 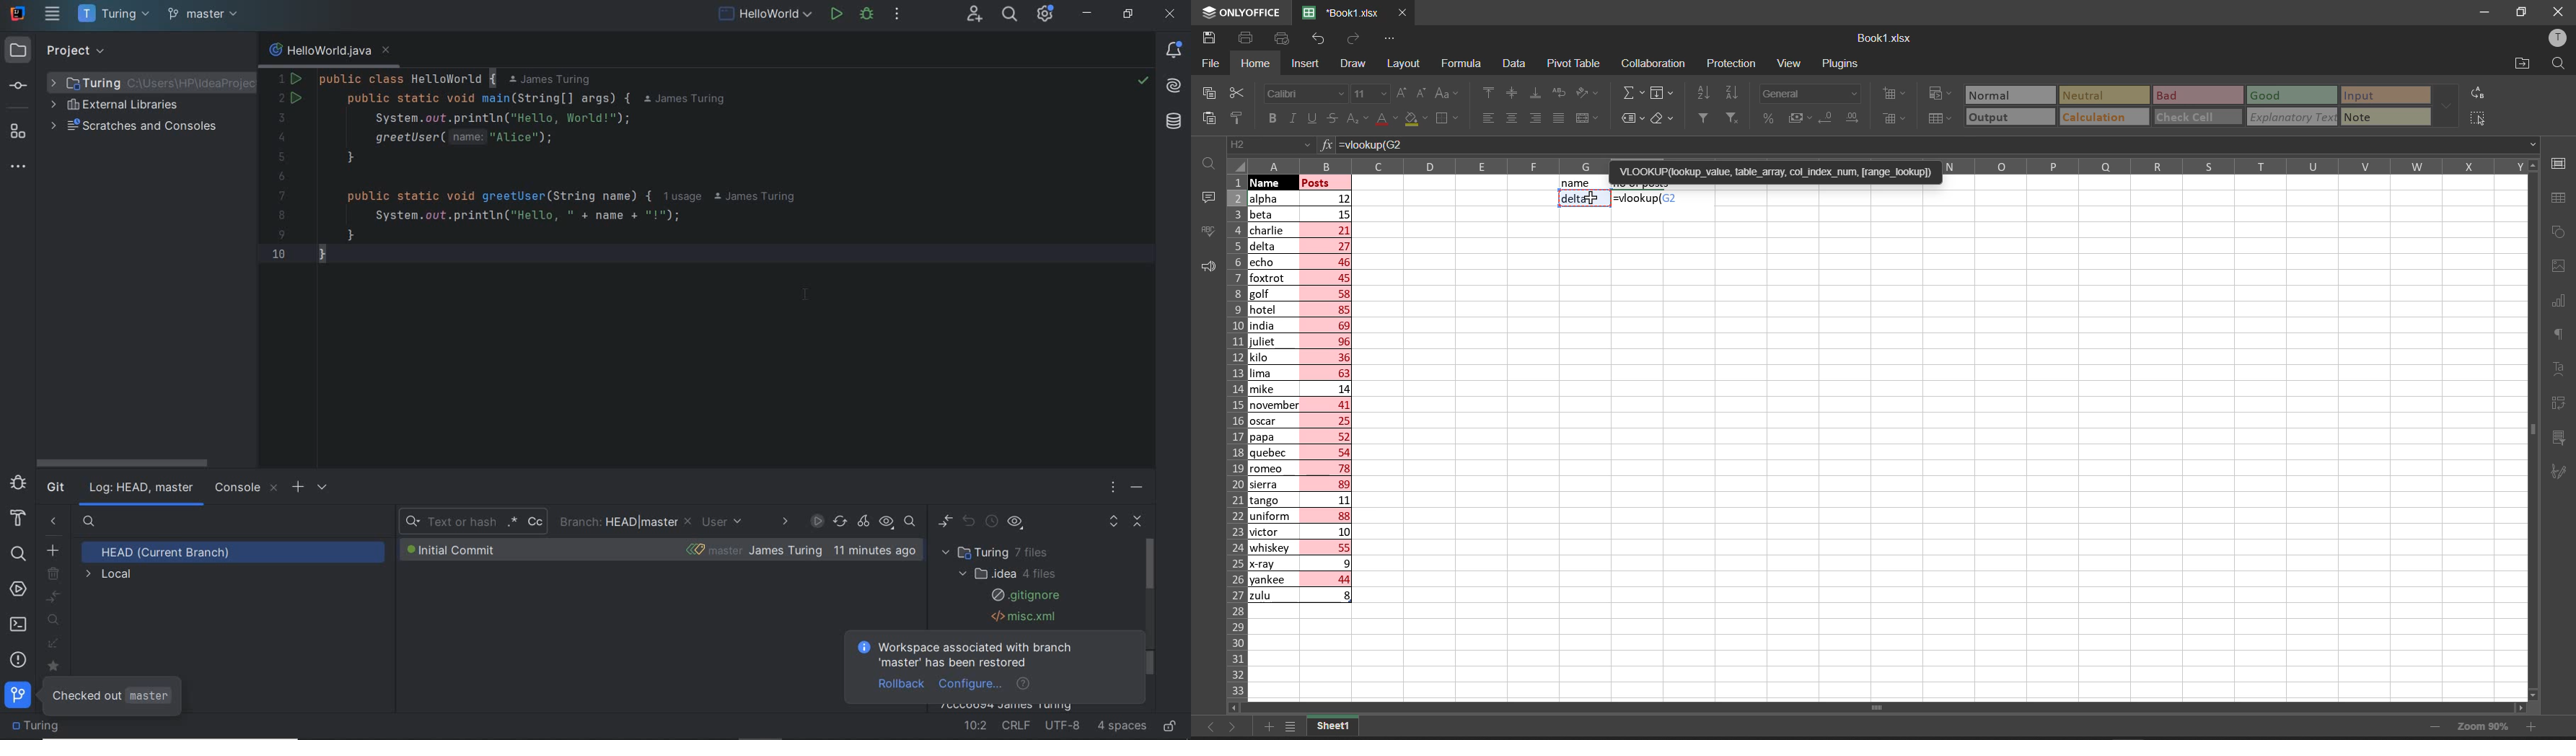 What do you see at coordinates (18, 483) in the screenshot?
I see `debug` at bounding box center [18, 483].